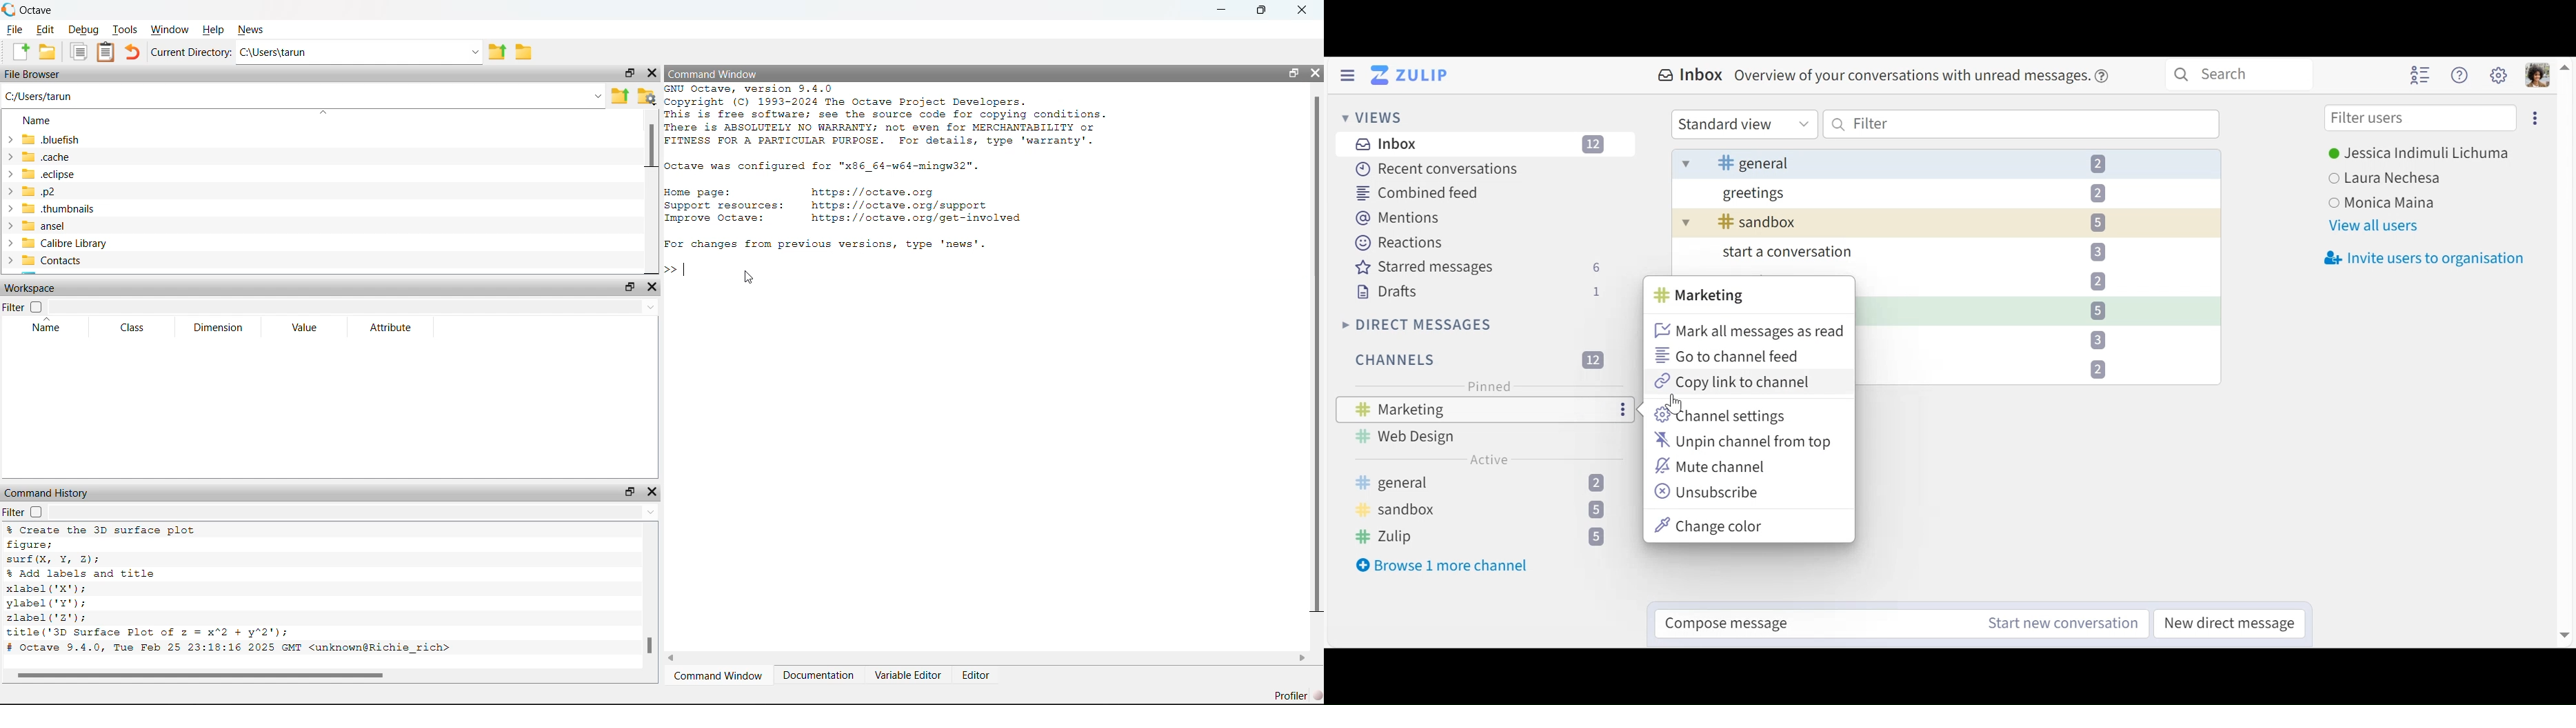 This screenshot has width=2576, height=728. What do you see at coordinates (1298, 695) in the screenshot?
I see `Profiler` at bounding box center [1298, 695].